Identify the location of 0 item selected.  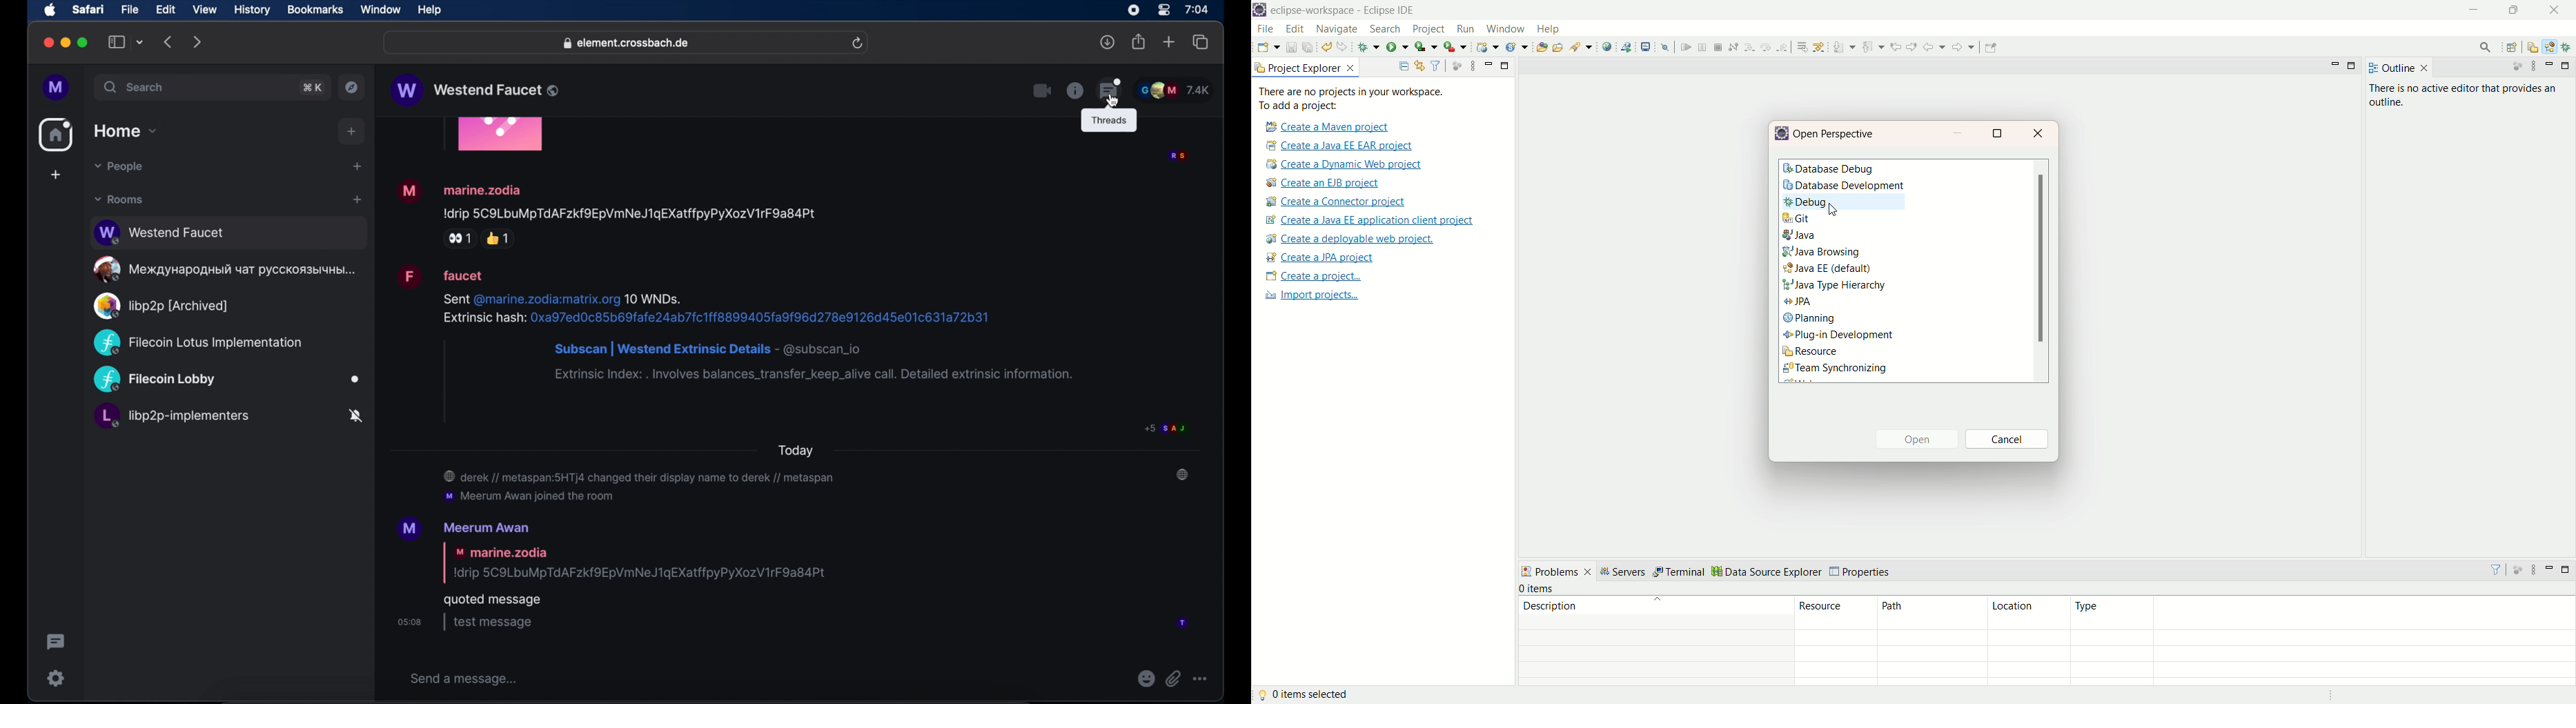
(1306, 695).